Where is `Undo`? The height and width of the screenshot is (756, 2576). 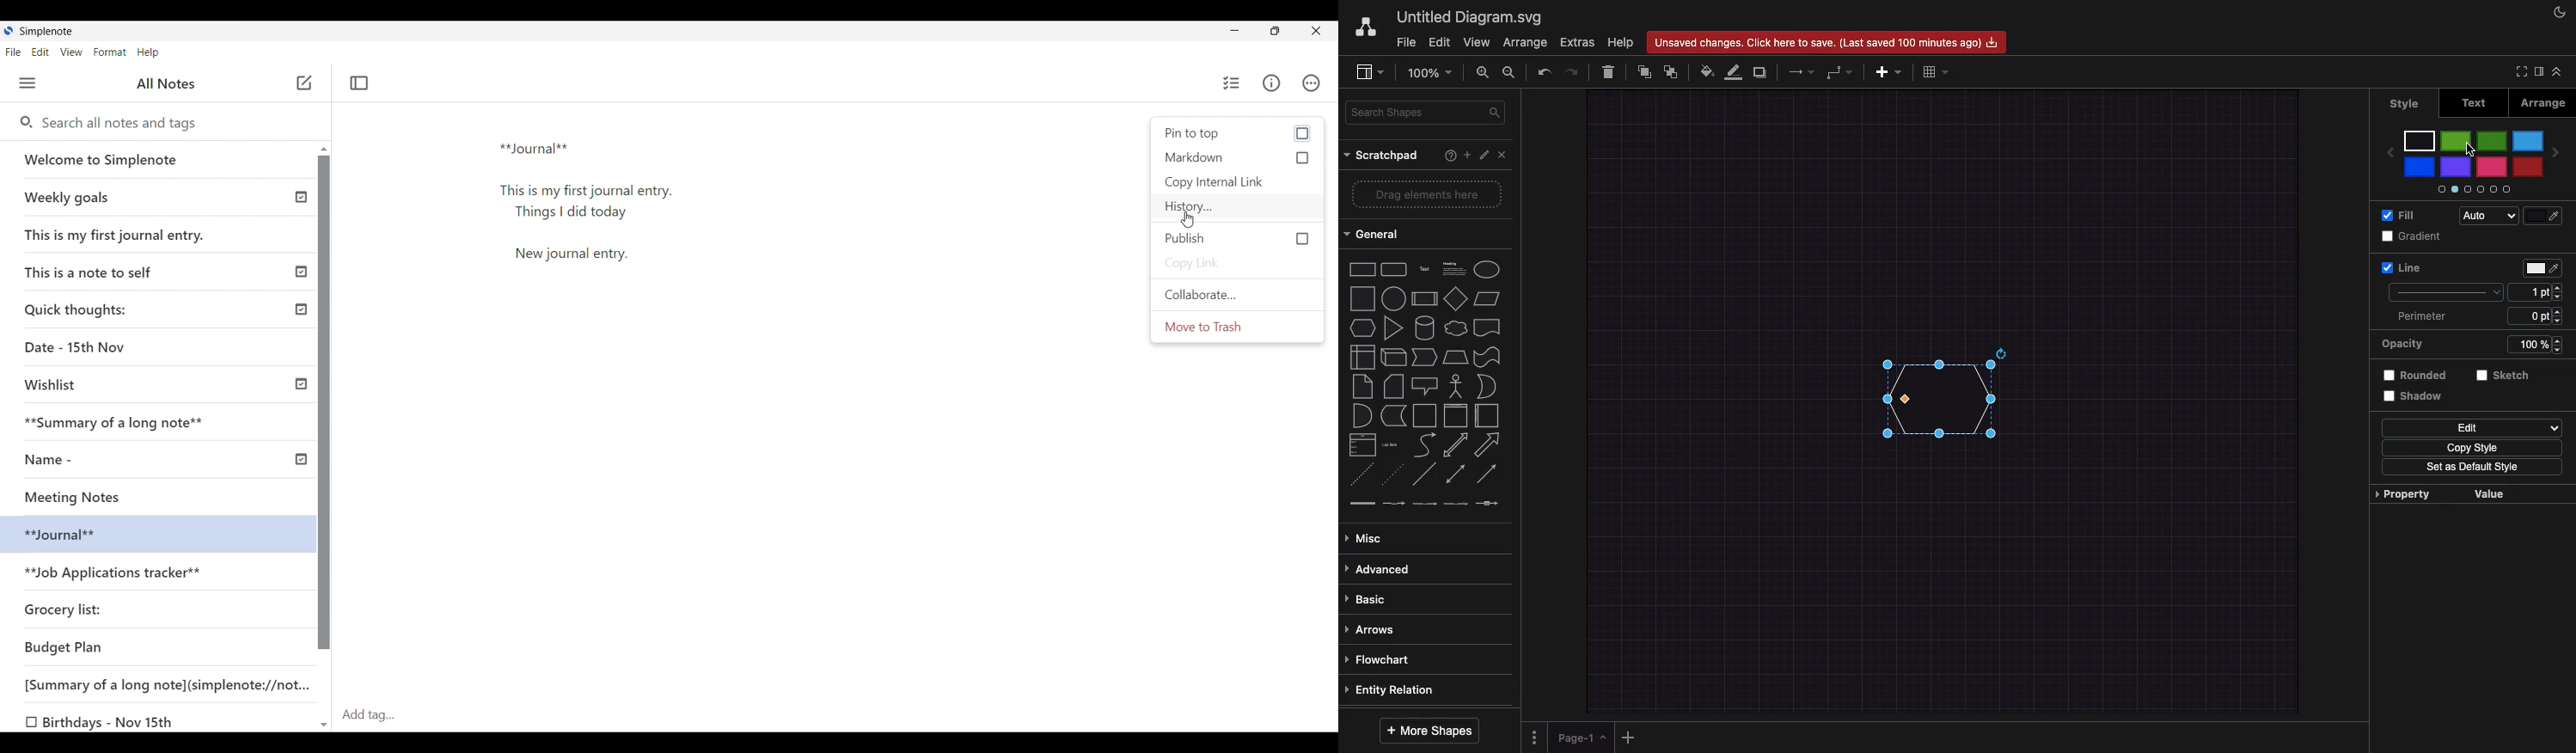
Undo is located at coordinates (1540, 72).